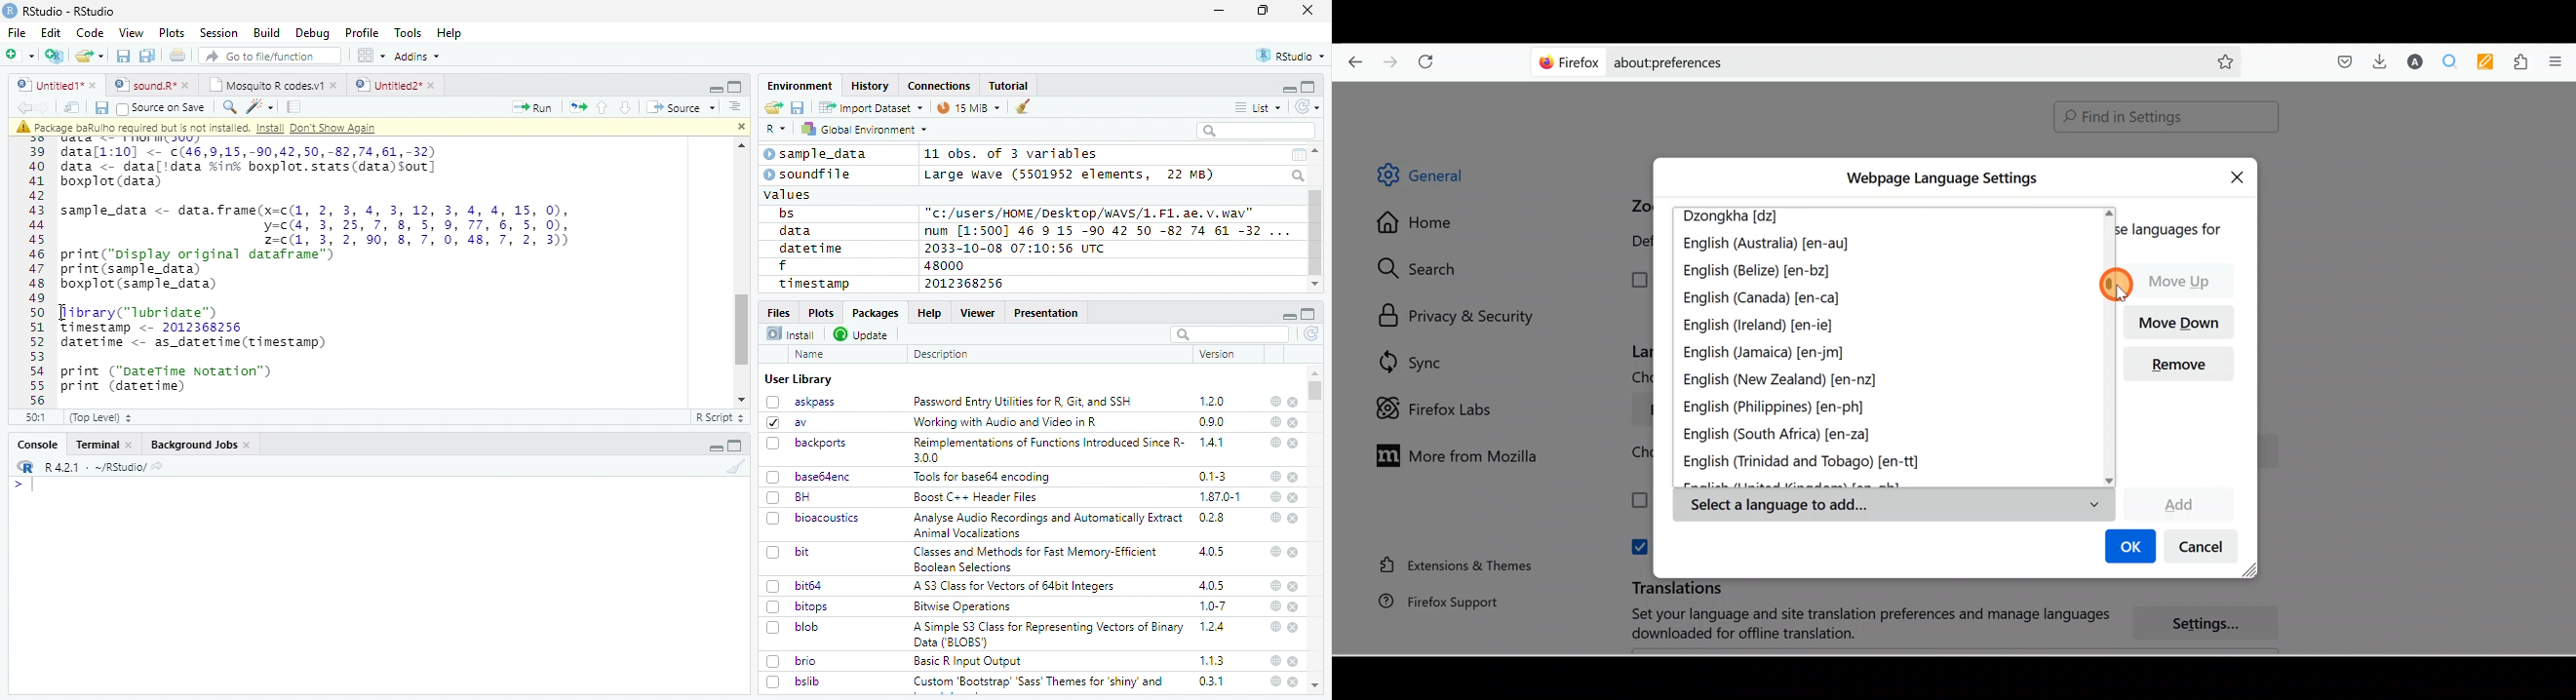  What do you see at coordinates (1294, 444) in the screenshot?
I see `close` at bounding box center [1294, 444].